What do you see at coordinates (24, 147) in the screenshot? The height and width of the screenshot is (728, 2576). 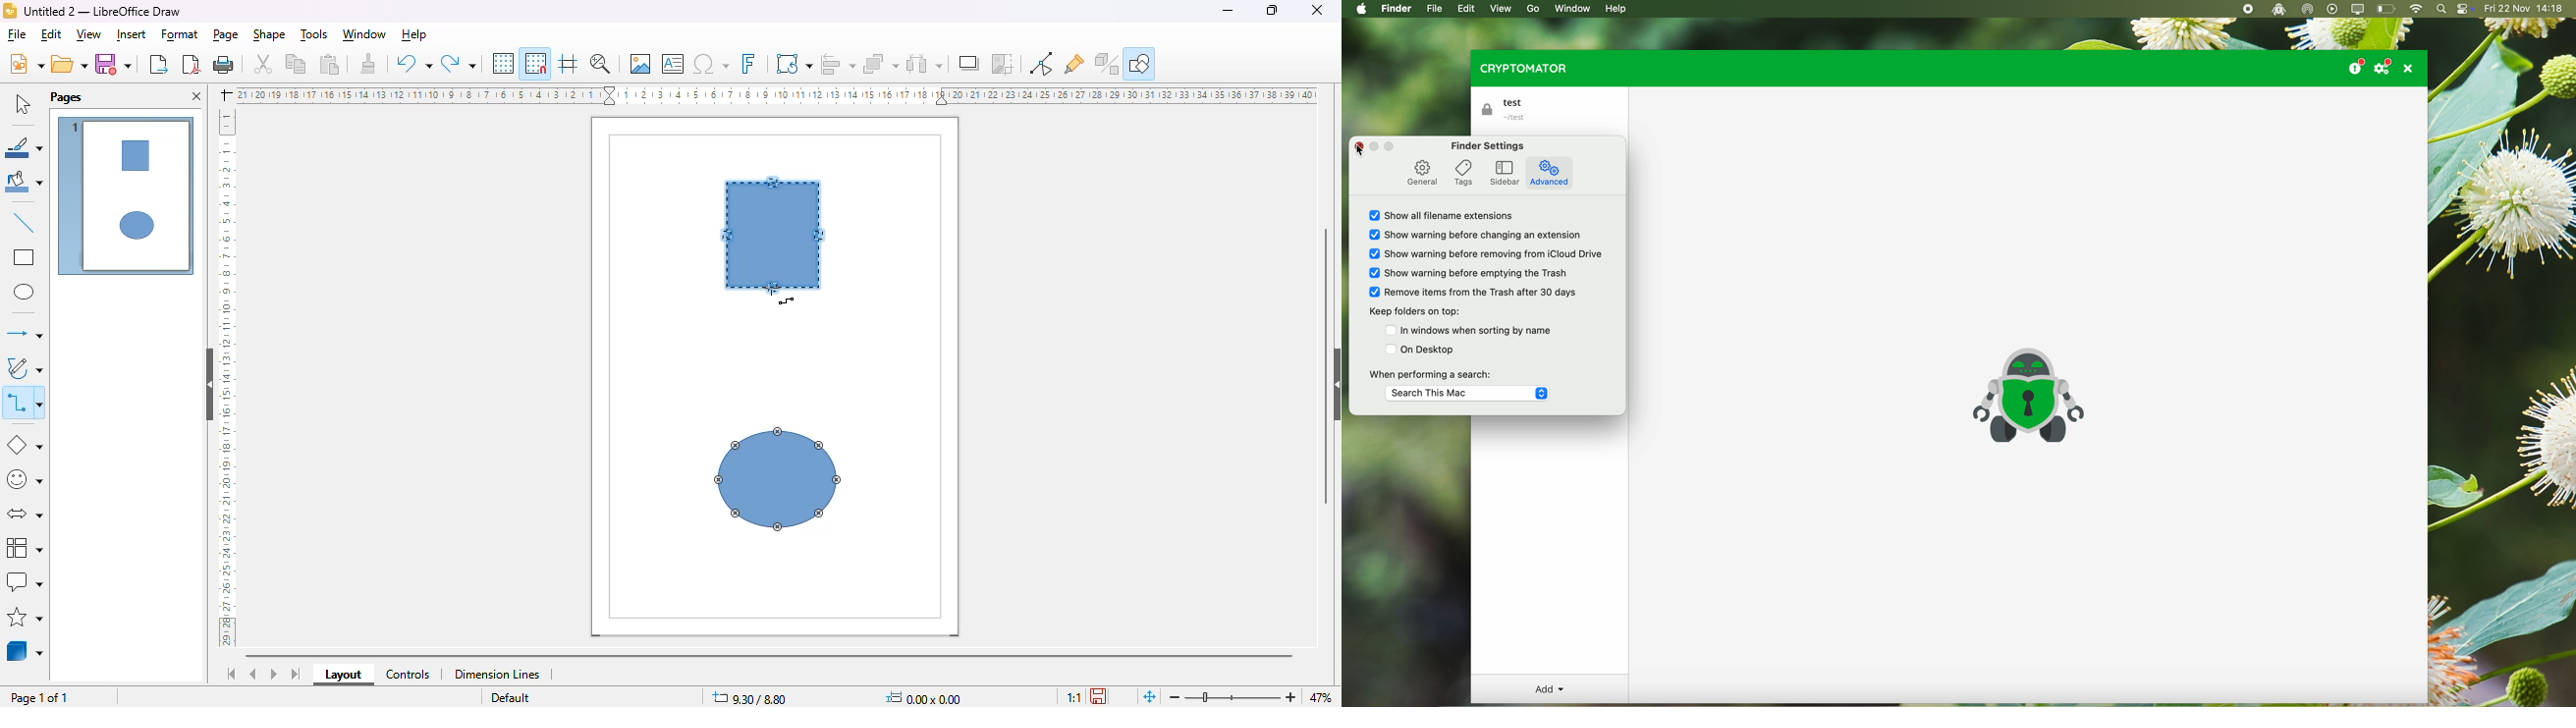 I see `line color` at bounding box center [24, 147].